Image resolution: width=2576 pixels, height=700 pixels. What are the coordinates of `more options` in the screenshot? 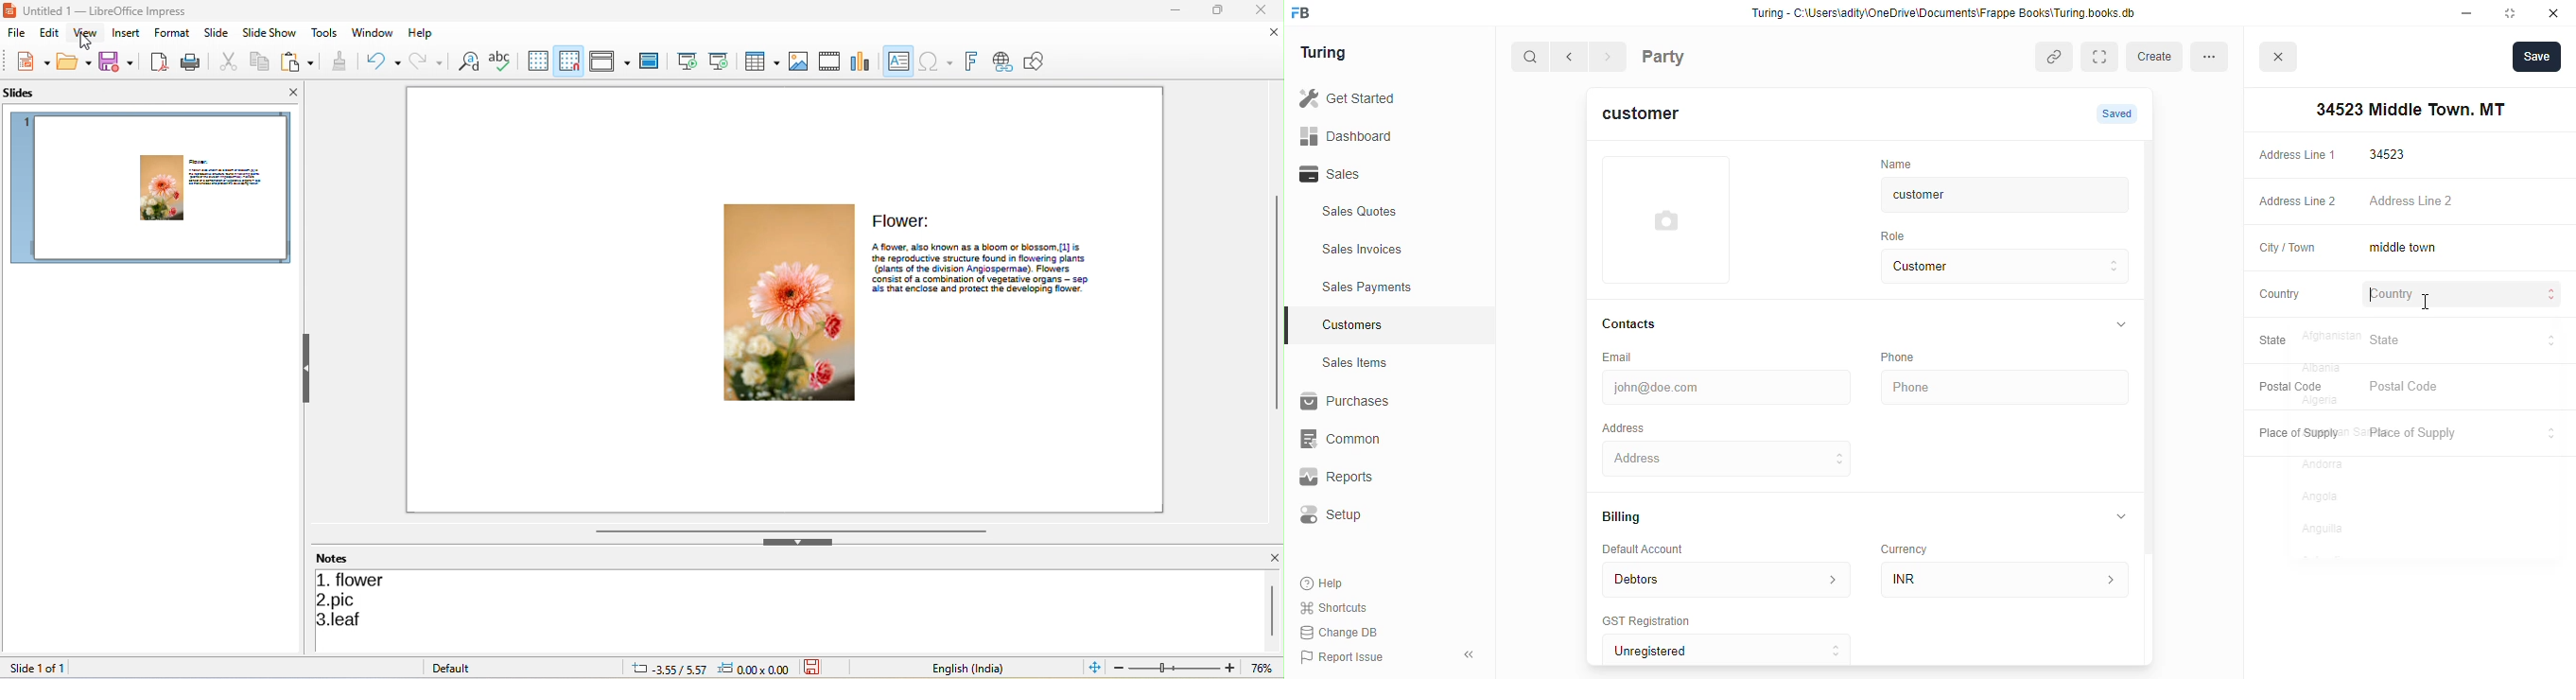 It's located at (2215, 56).